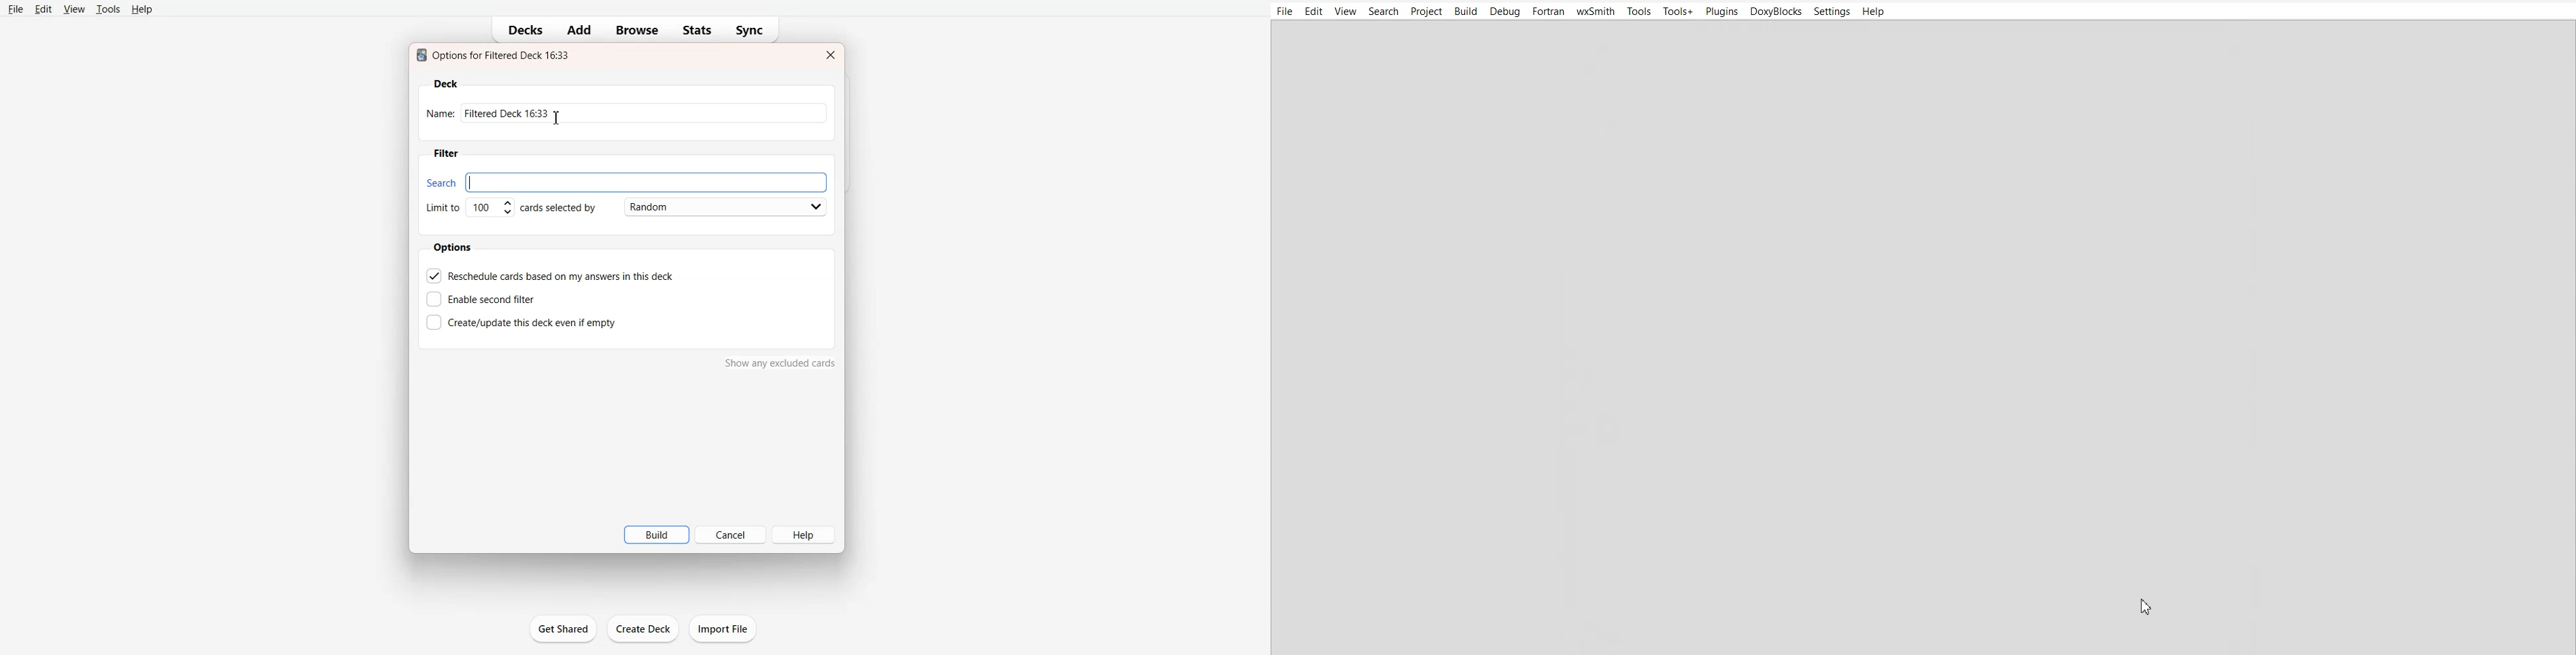  Describe the element at coordinates (614, 111) in the screenshot. I see `Enter Name` at that location.